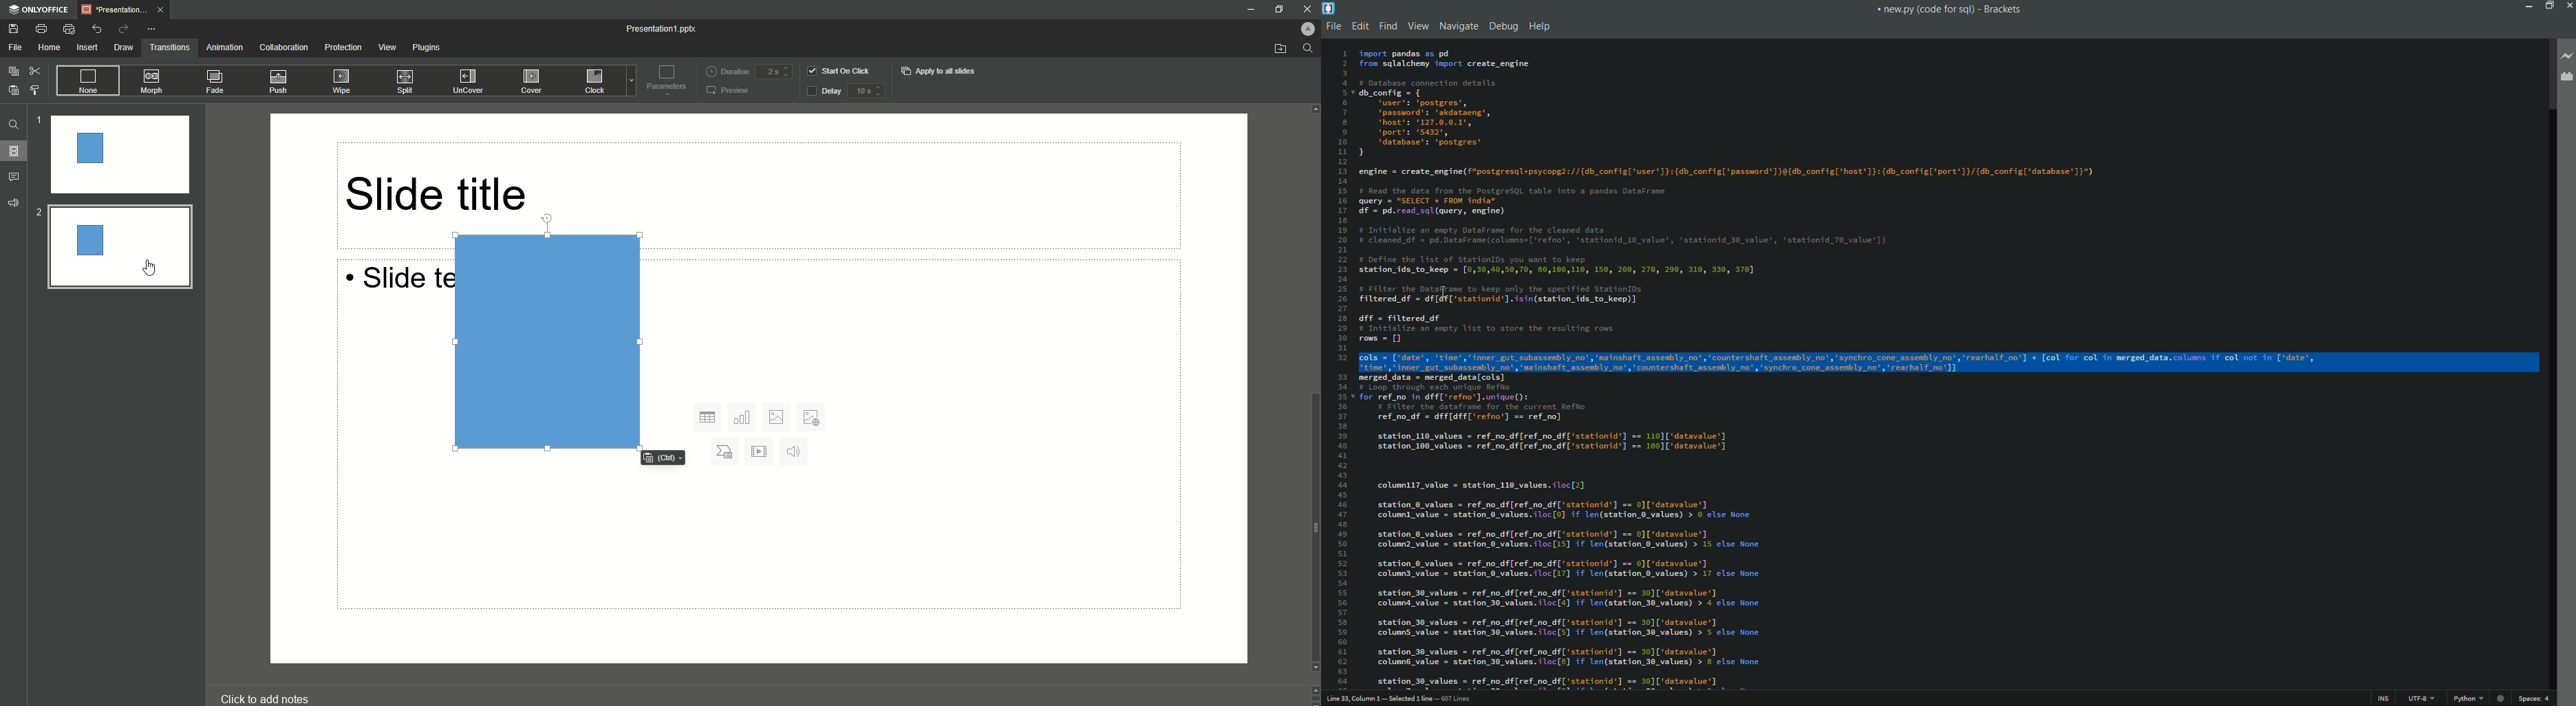 The height and width of the screenshot is (728, 2576). I want to click on UnCover, so click(466, 83).